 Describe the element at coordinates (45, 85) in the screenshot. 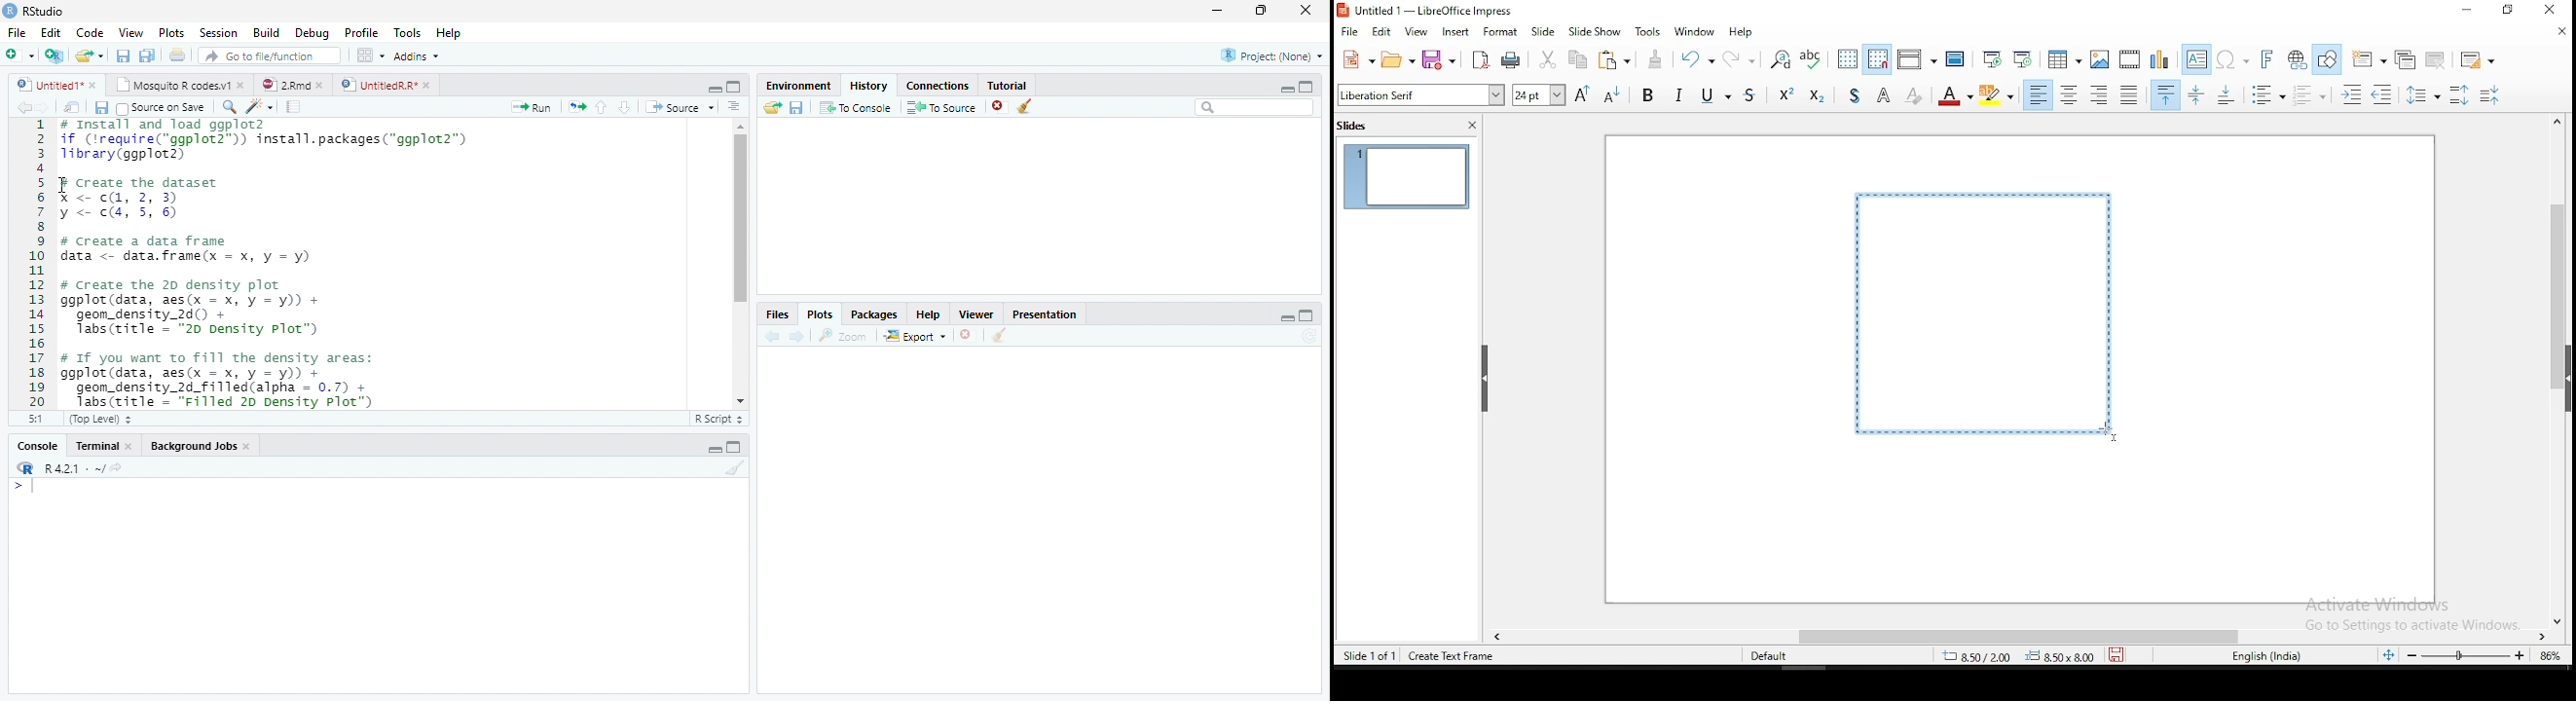

I see `Untitled1` at that location.